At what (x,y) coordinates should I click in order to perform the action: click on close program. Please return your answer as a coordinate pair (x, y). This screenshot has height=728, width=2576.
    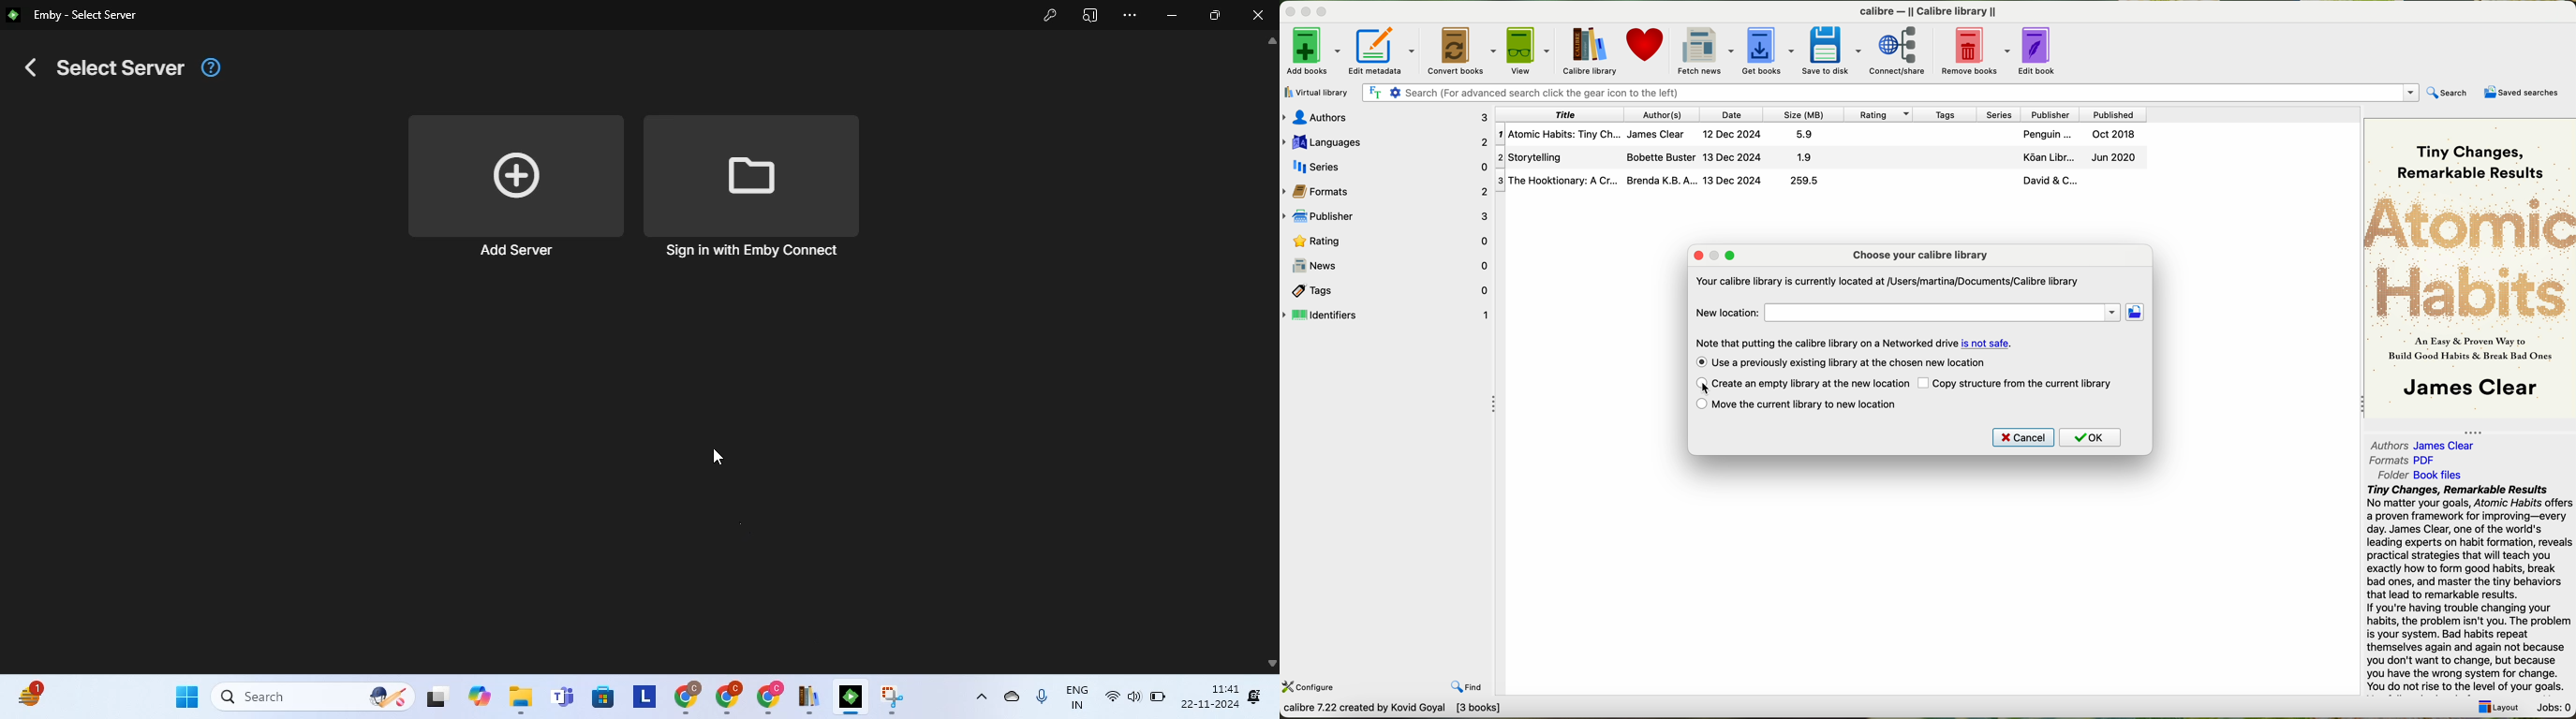
    Looking at the image, I should click on (1288, 11).